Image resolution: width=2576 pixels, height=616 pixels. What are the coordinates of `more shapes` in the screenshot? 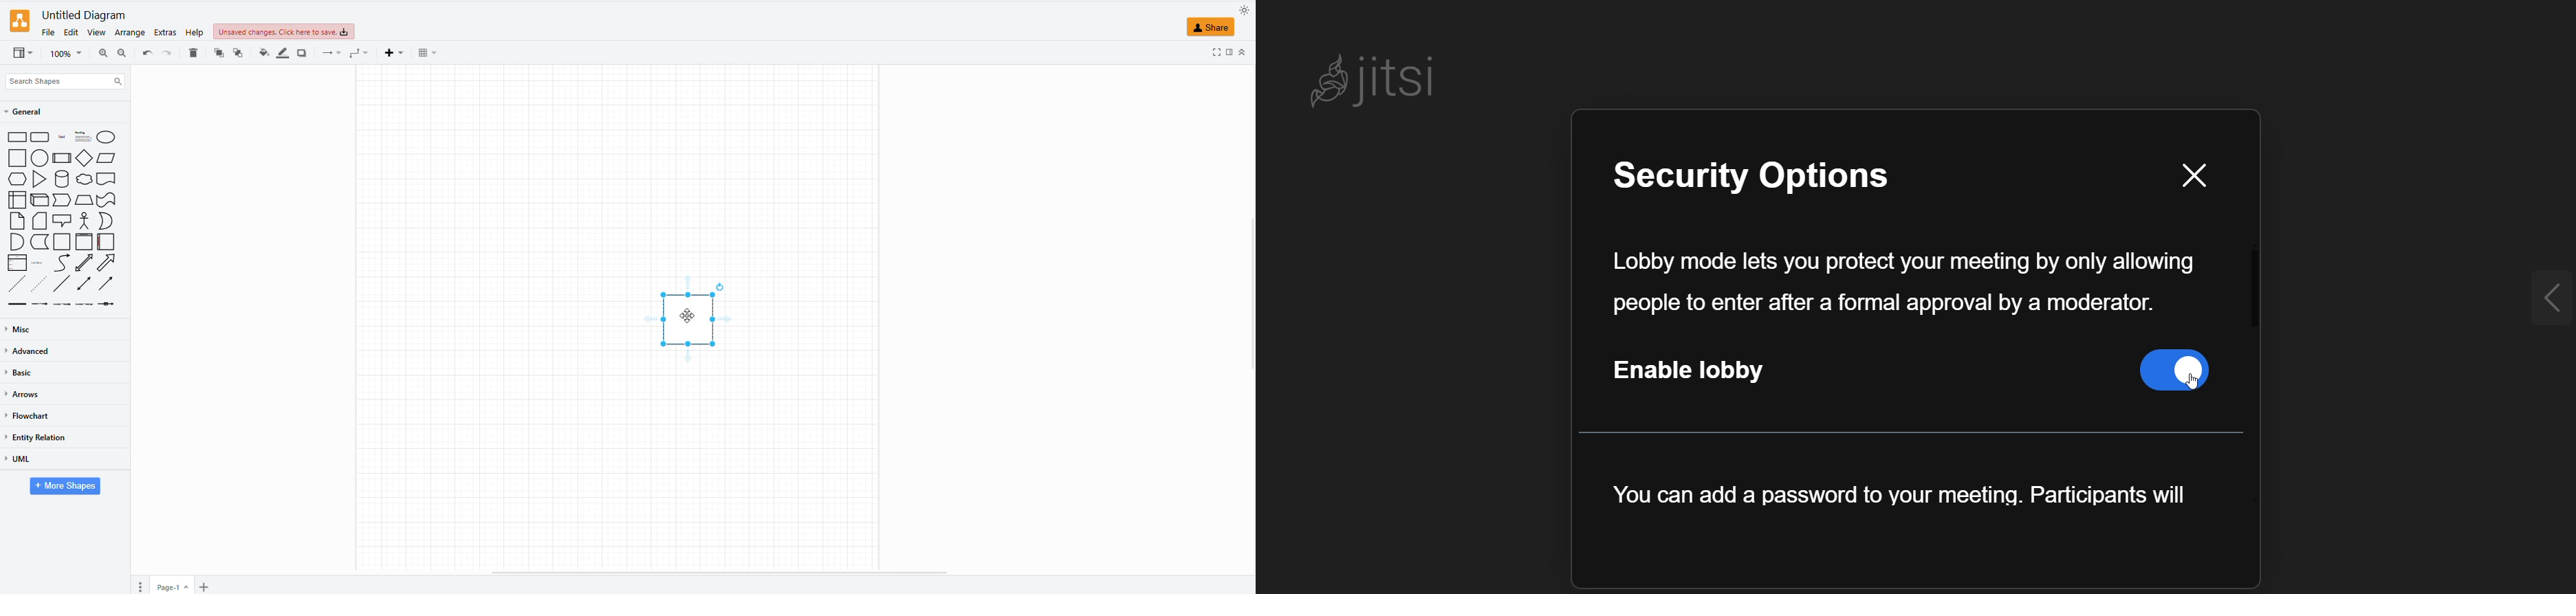 It's located at (63, 487).